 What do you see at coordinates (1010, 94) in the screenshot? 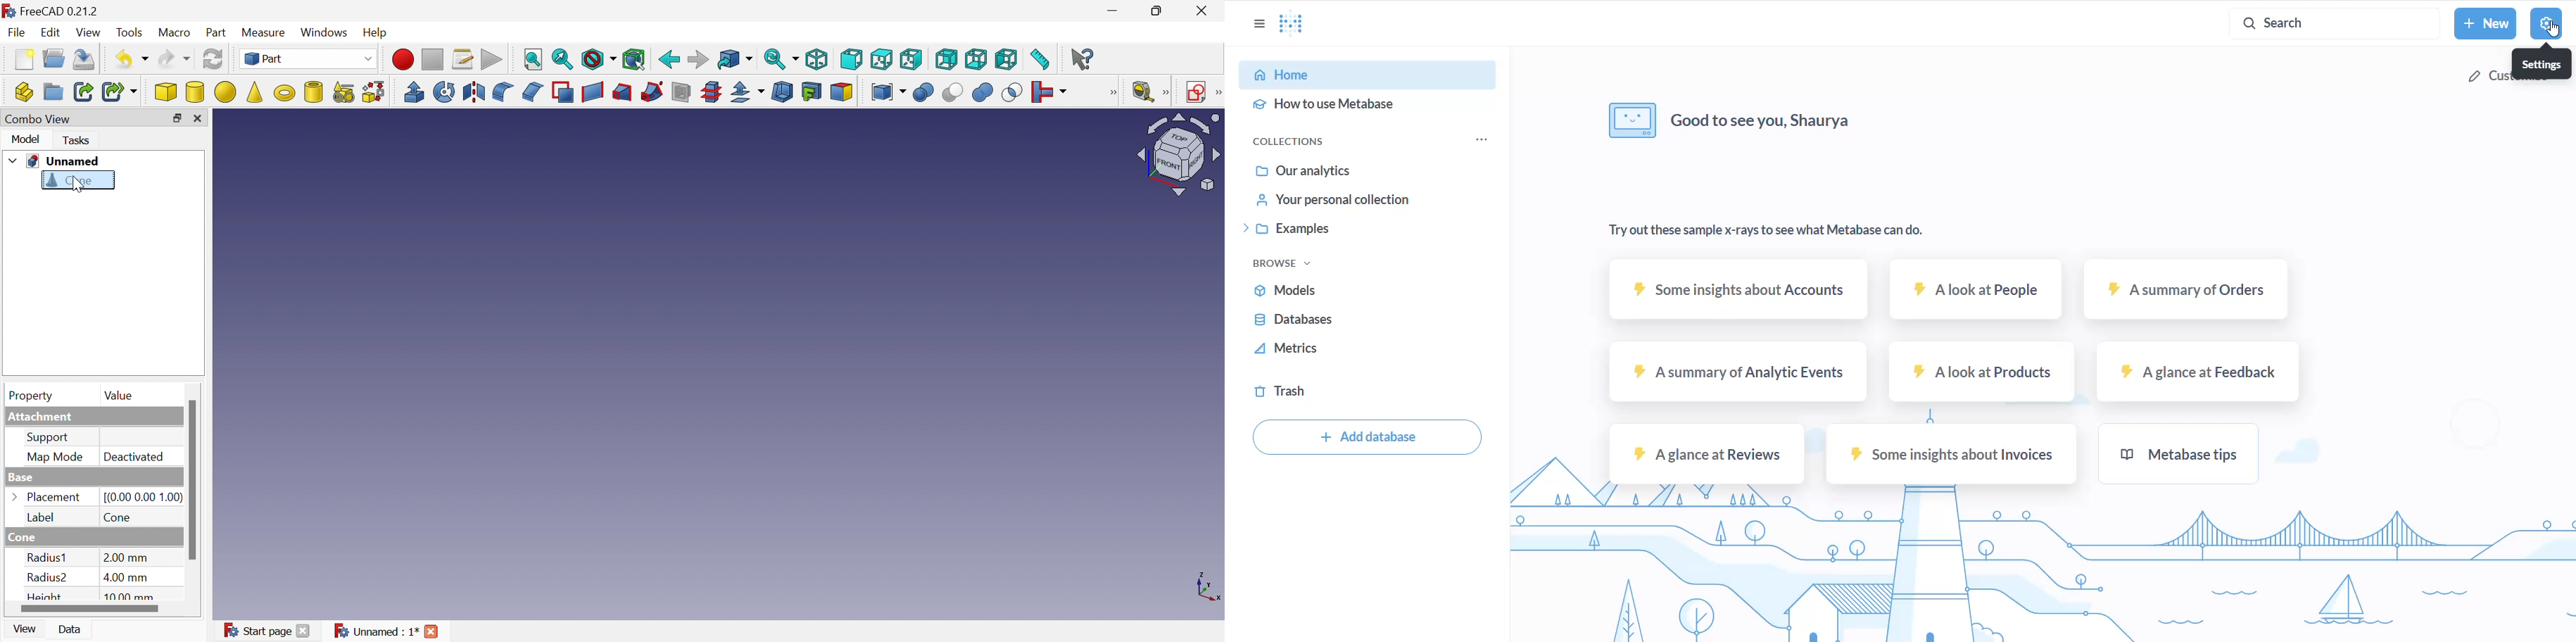
I see `Intersection` at bounding box center [1010, 94].